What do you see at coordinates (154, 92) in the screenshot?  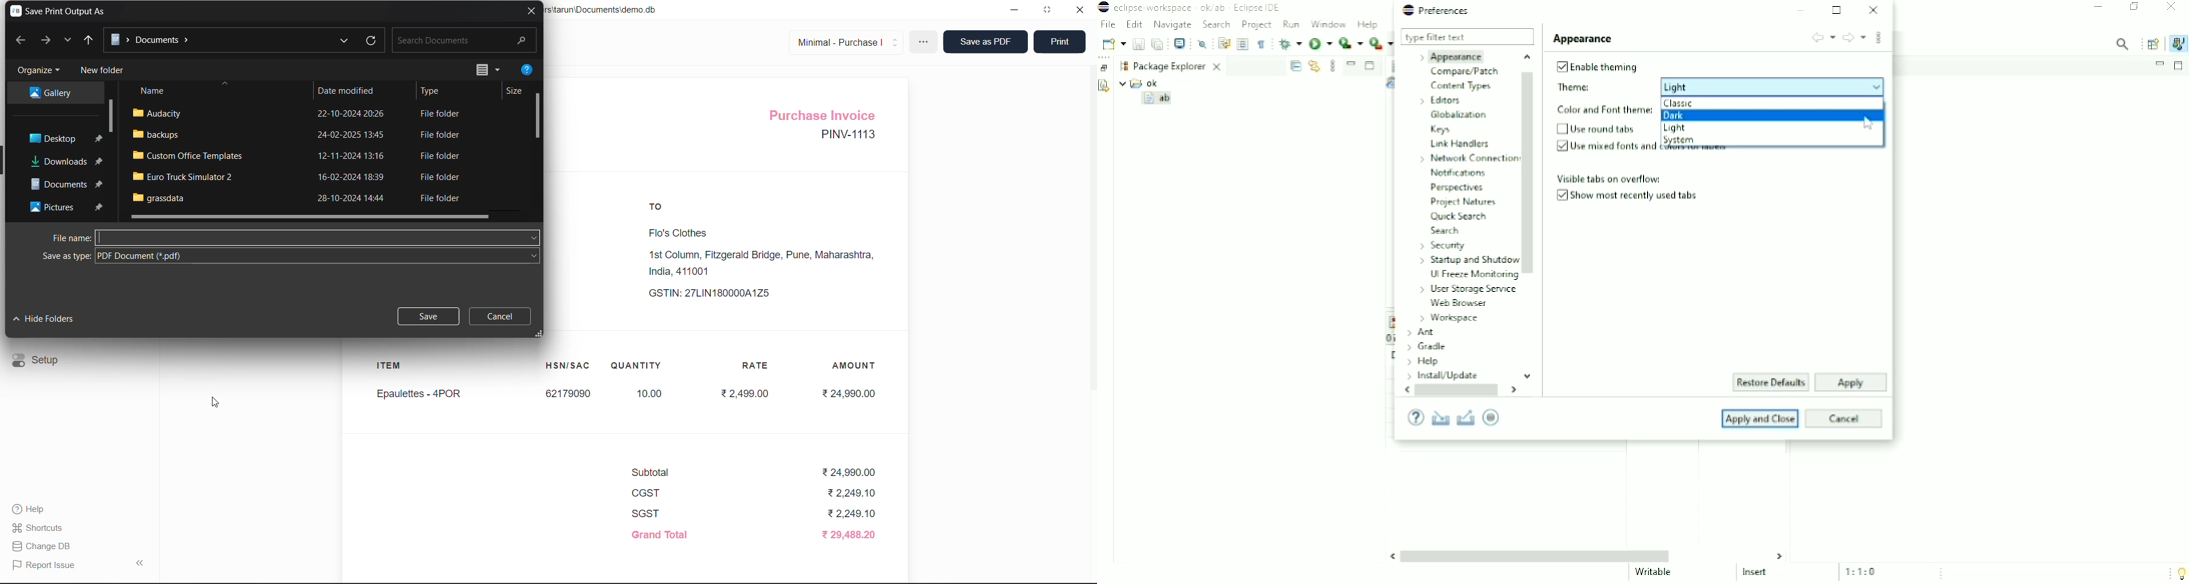 I see `Name` at bounding box center [154, 92].